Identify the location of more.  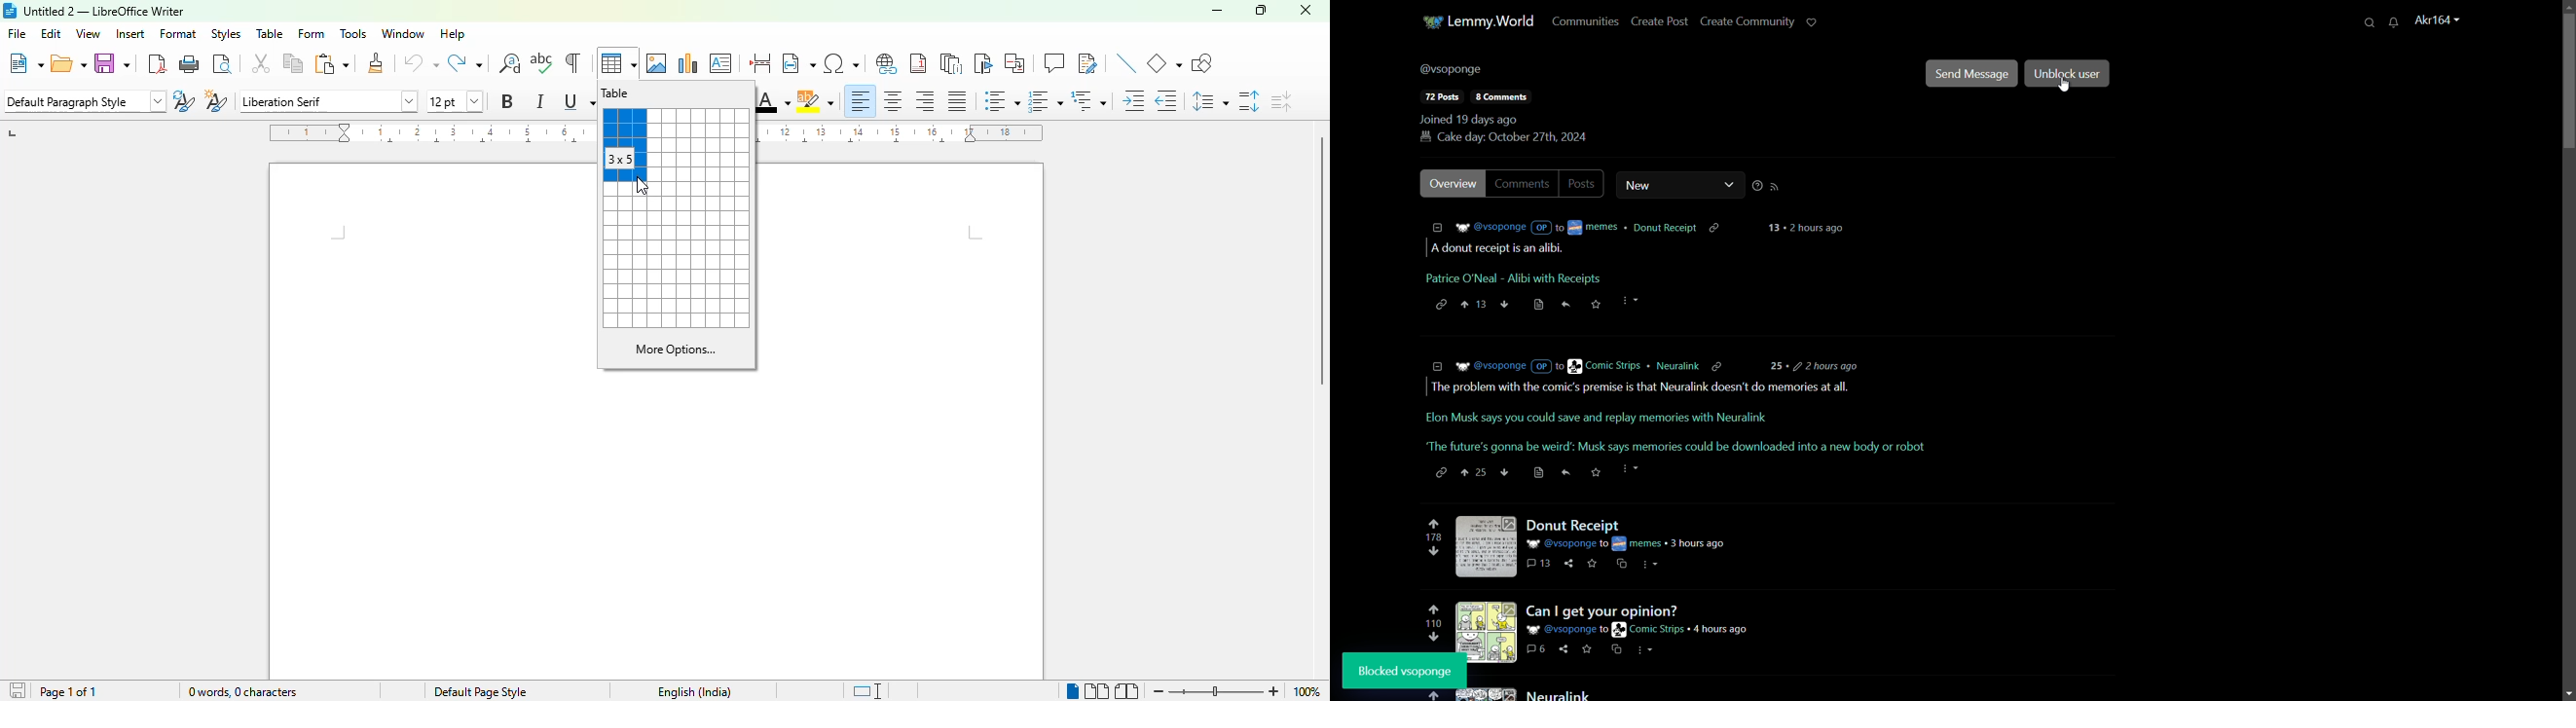
(1631, 471).